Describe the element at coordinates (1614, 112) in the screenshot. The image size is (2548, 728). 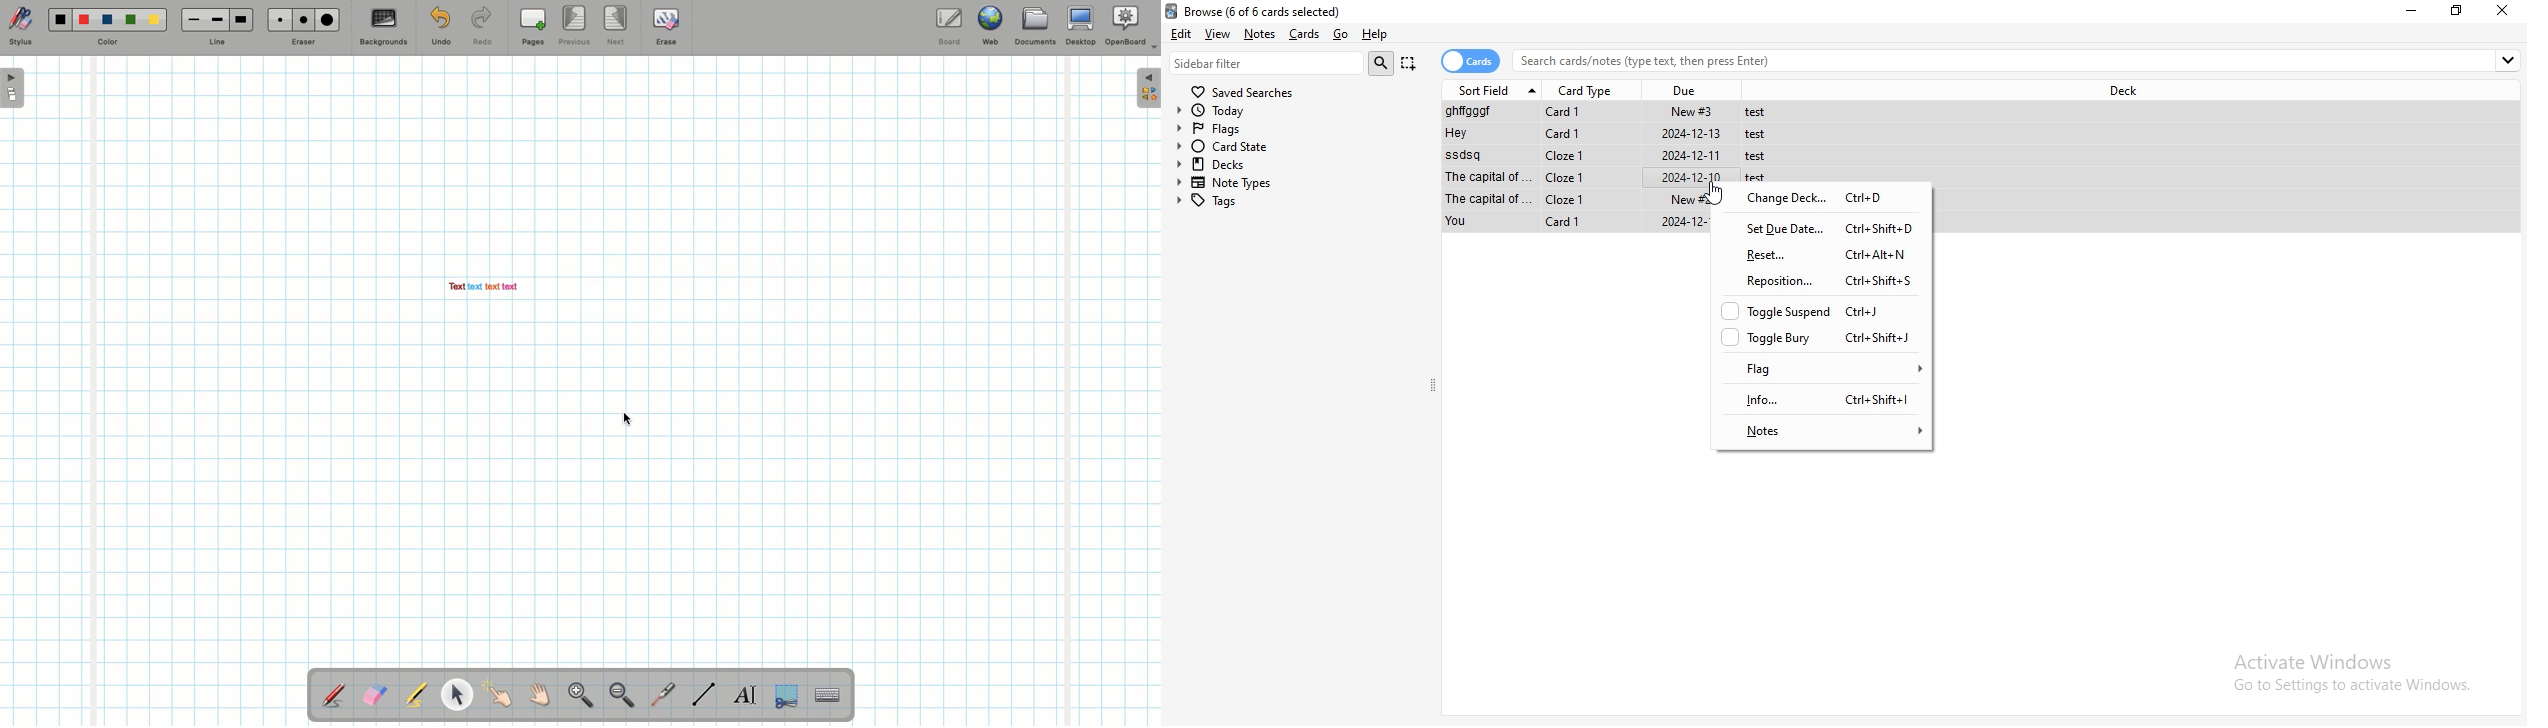
I see `File` at that location.